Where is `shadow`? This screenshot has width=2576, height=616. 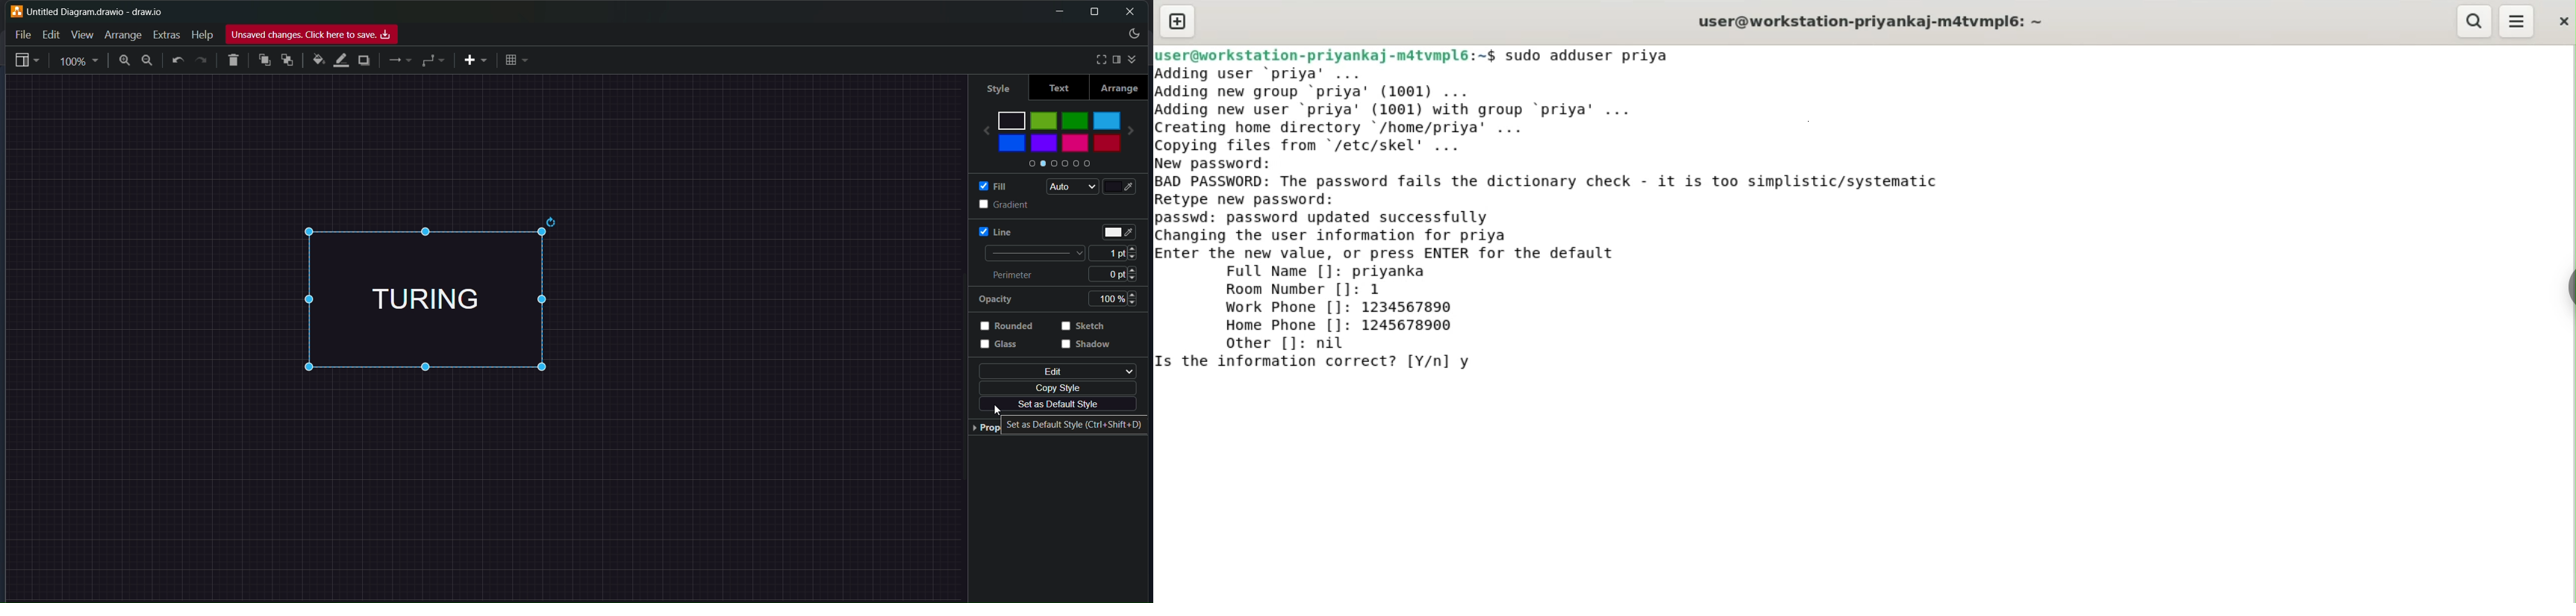 shadow is located at coordinates (365, 62).